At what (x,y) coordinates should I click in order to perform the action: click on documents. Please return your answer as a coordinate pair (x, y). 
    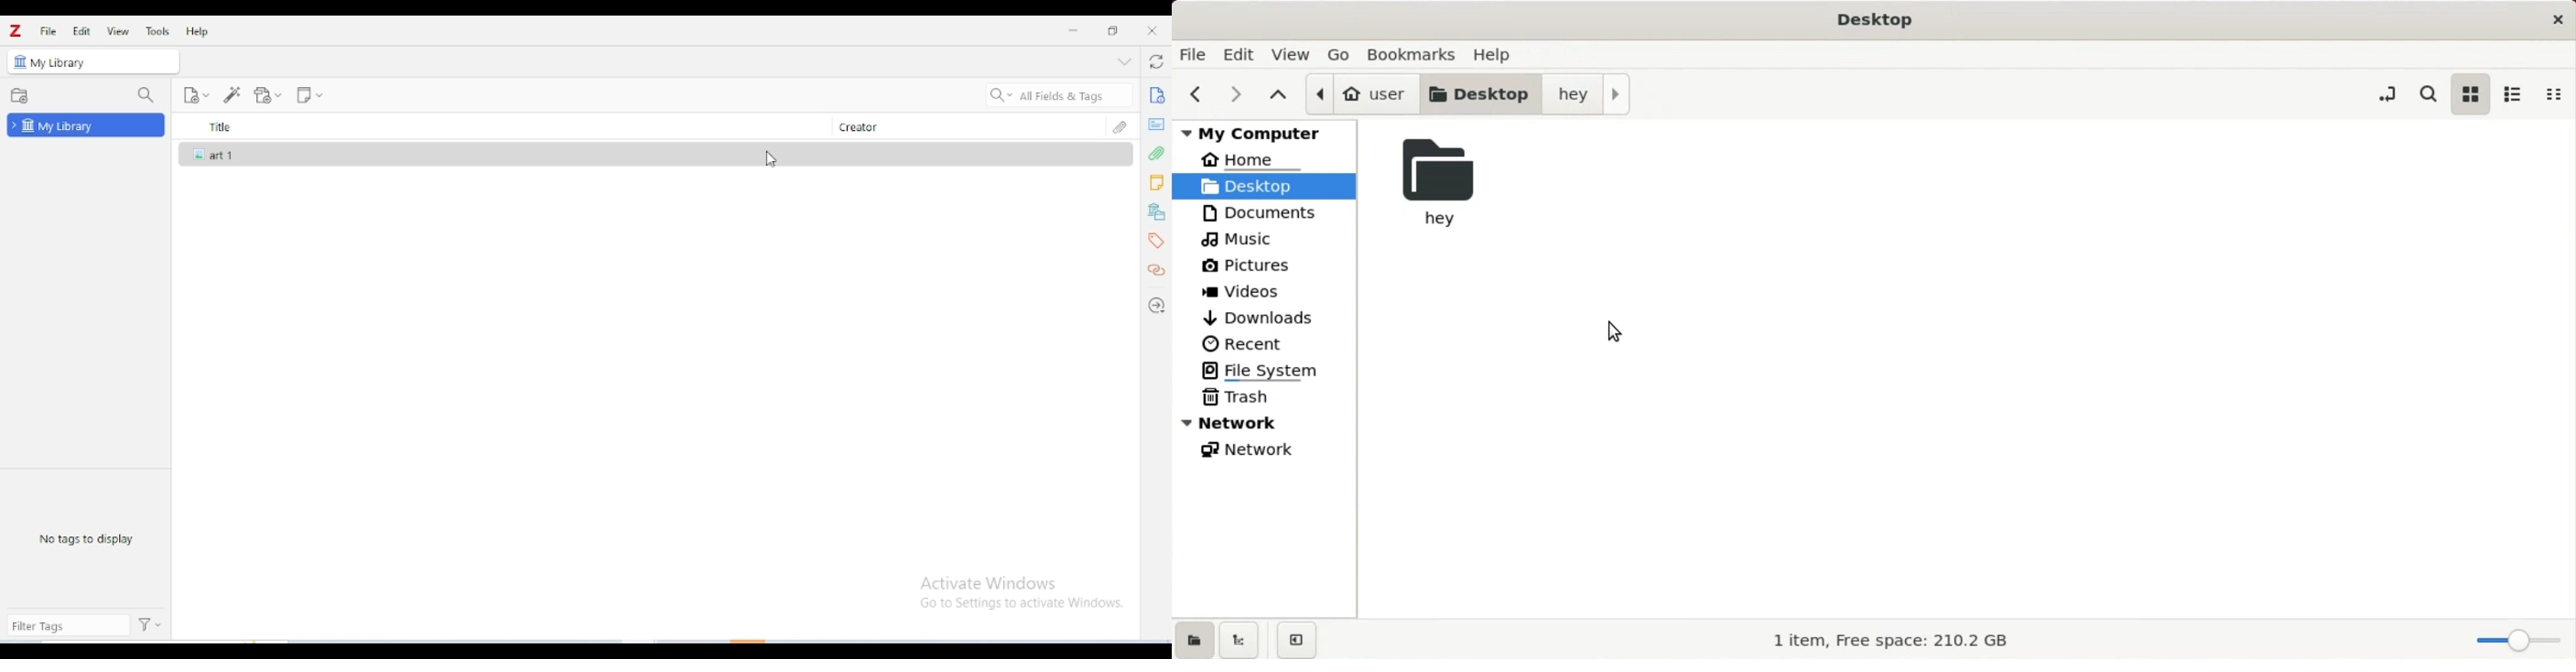
    Looking at the image, I should click on (1261, 214).